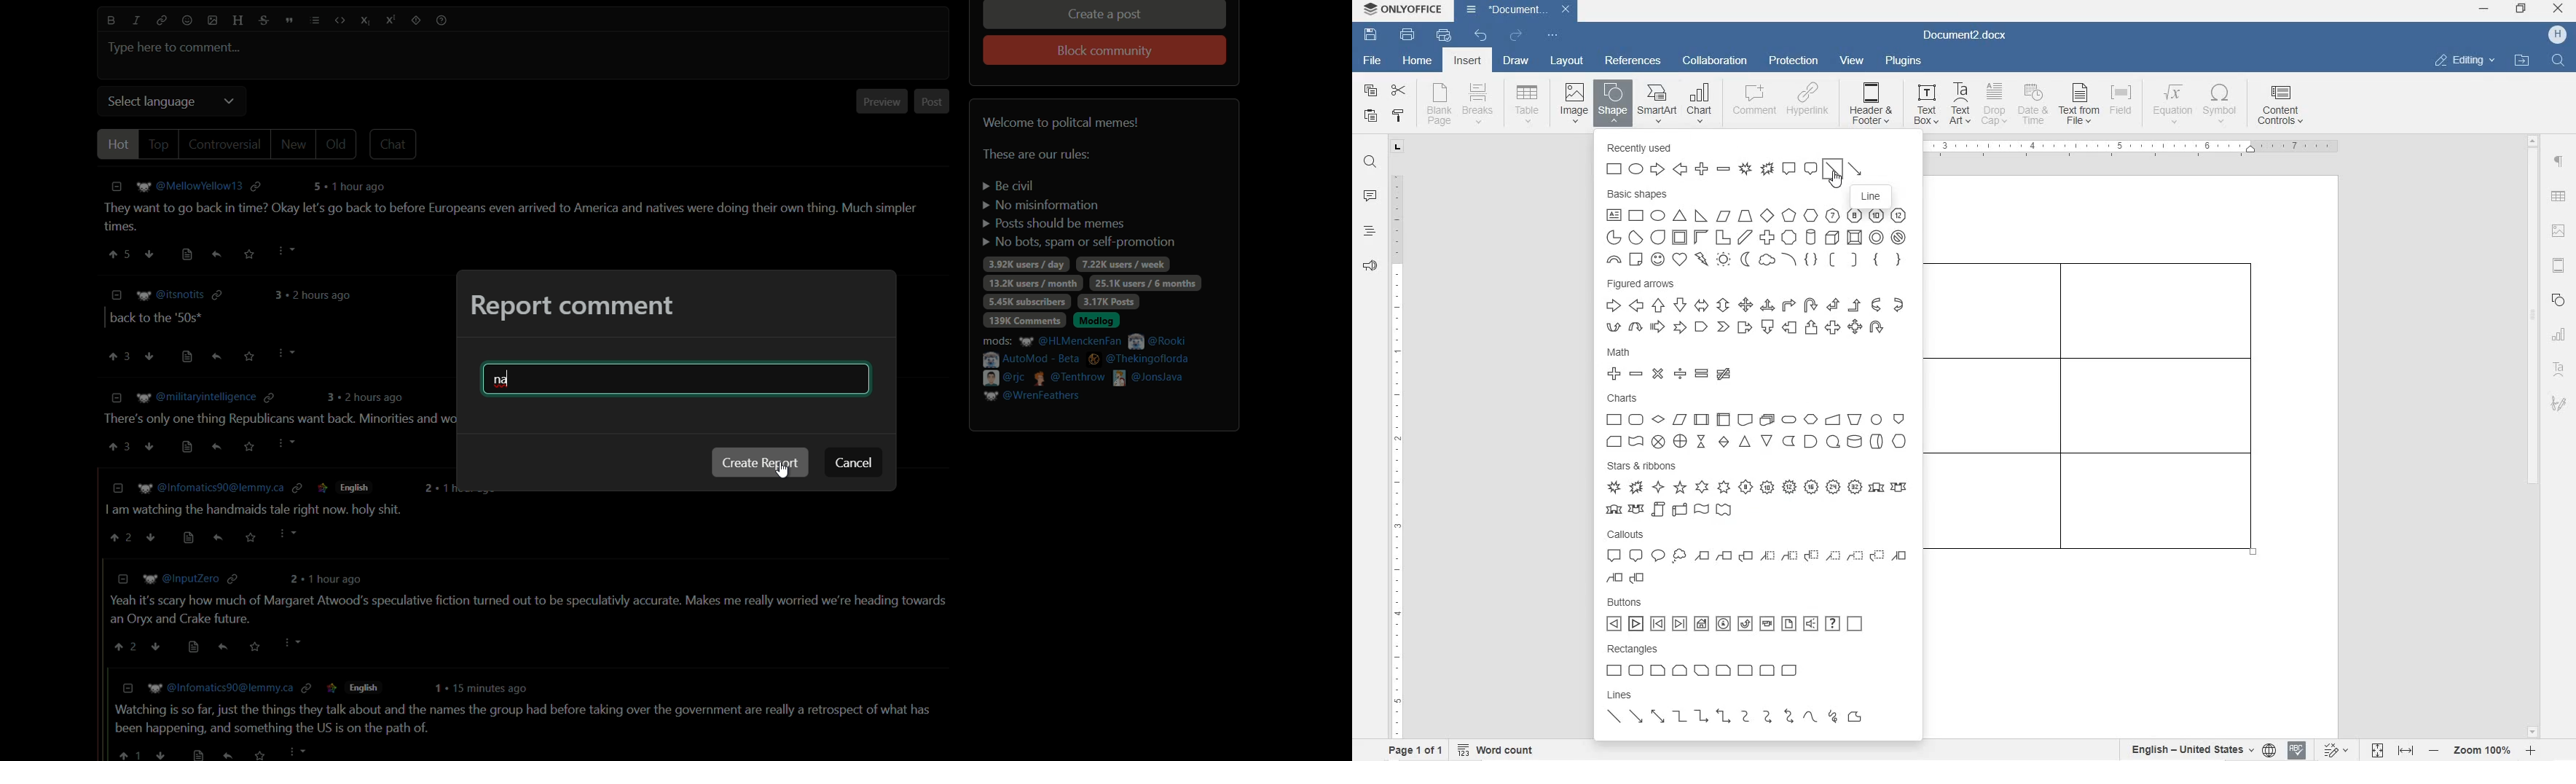  Describe the element at coordinates (340, 146) in the screenshot. I see `old` at that location.